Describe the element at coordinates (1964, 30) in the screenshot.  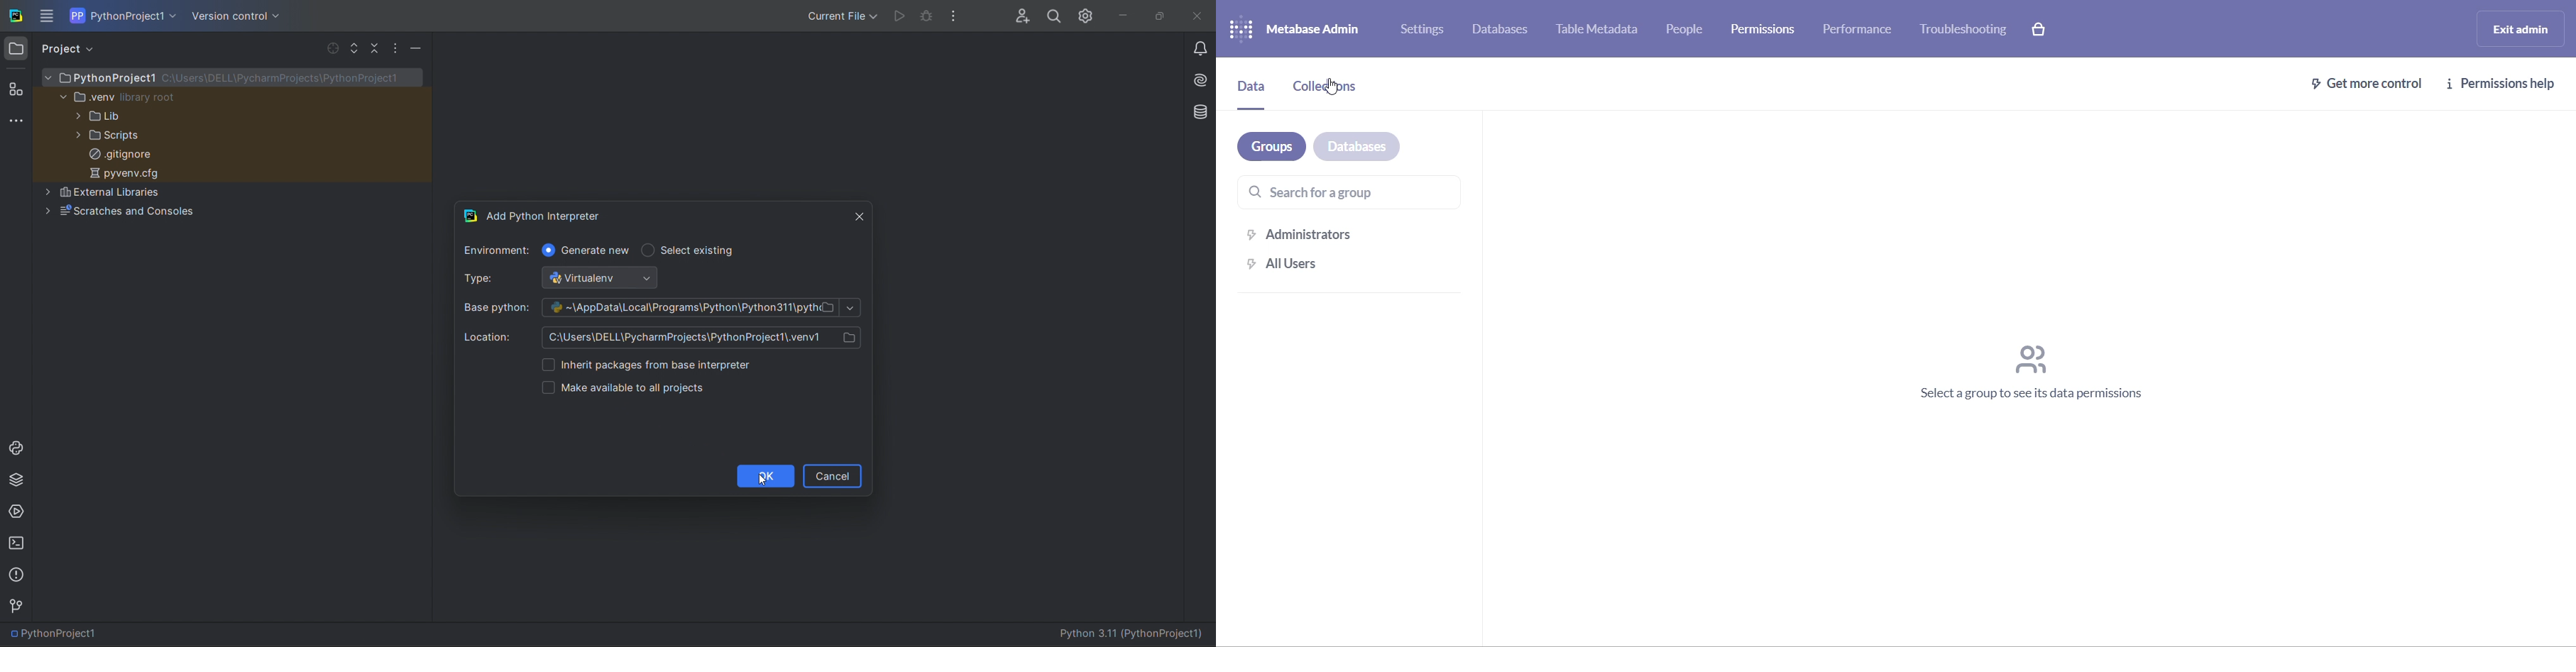
I see `troubleshooting` at that location.